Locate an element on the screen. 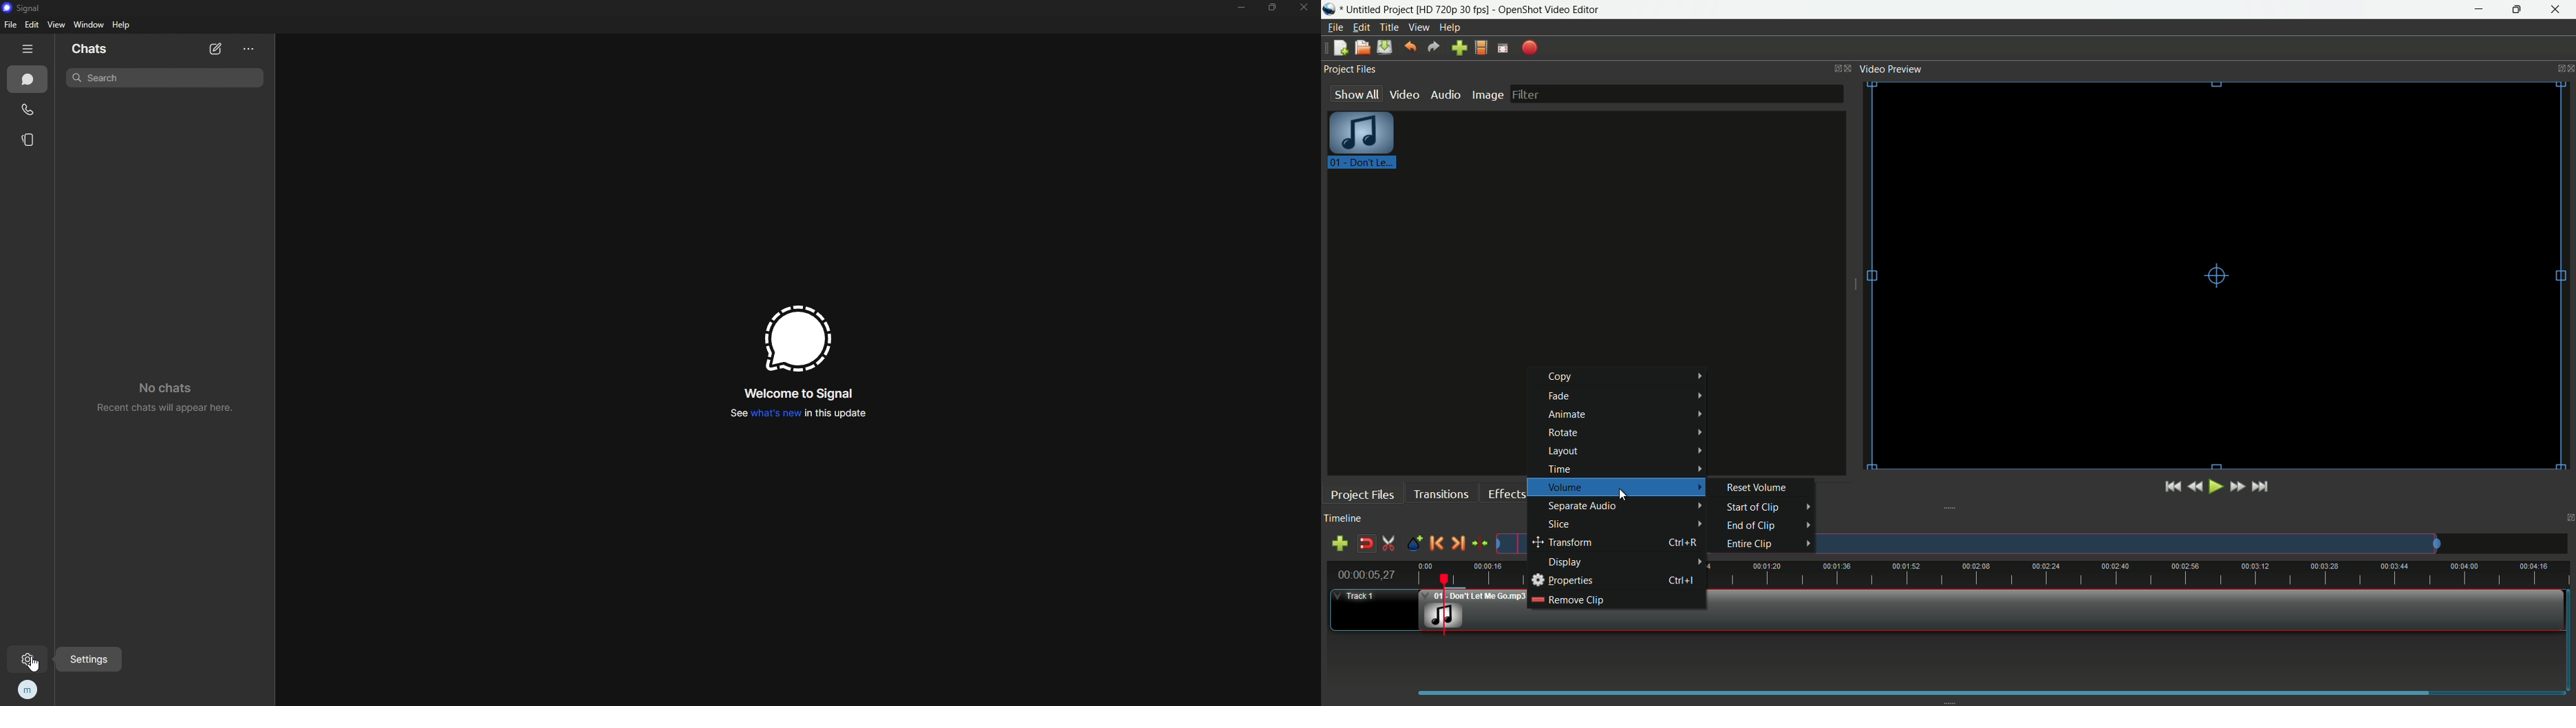  edit is located at coordinates (33, 25).